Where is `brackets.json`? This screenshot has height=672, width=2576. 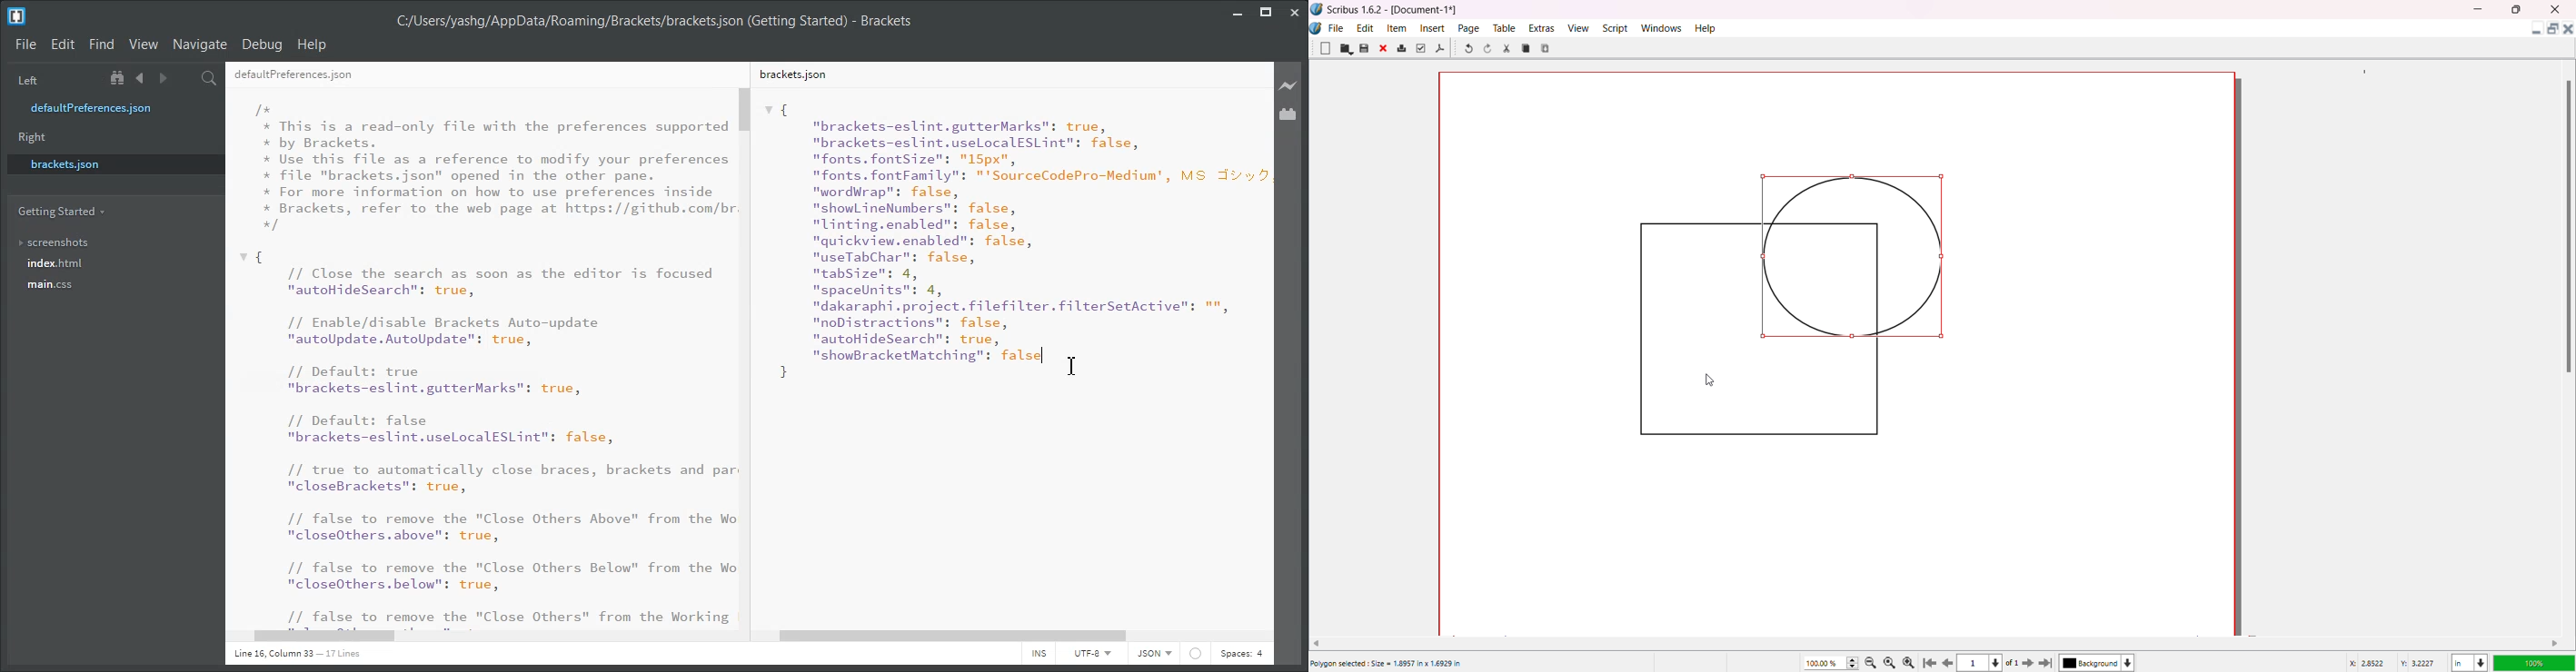 brackets.json is located at coordinates (114, 163).